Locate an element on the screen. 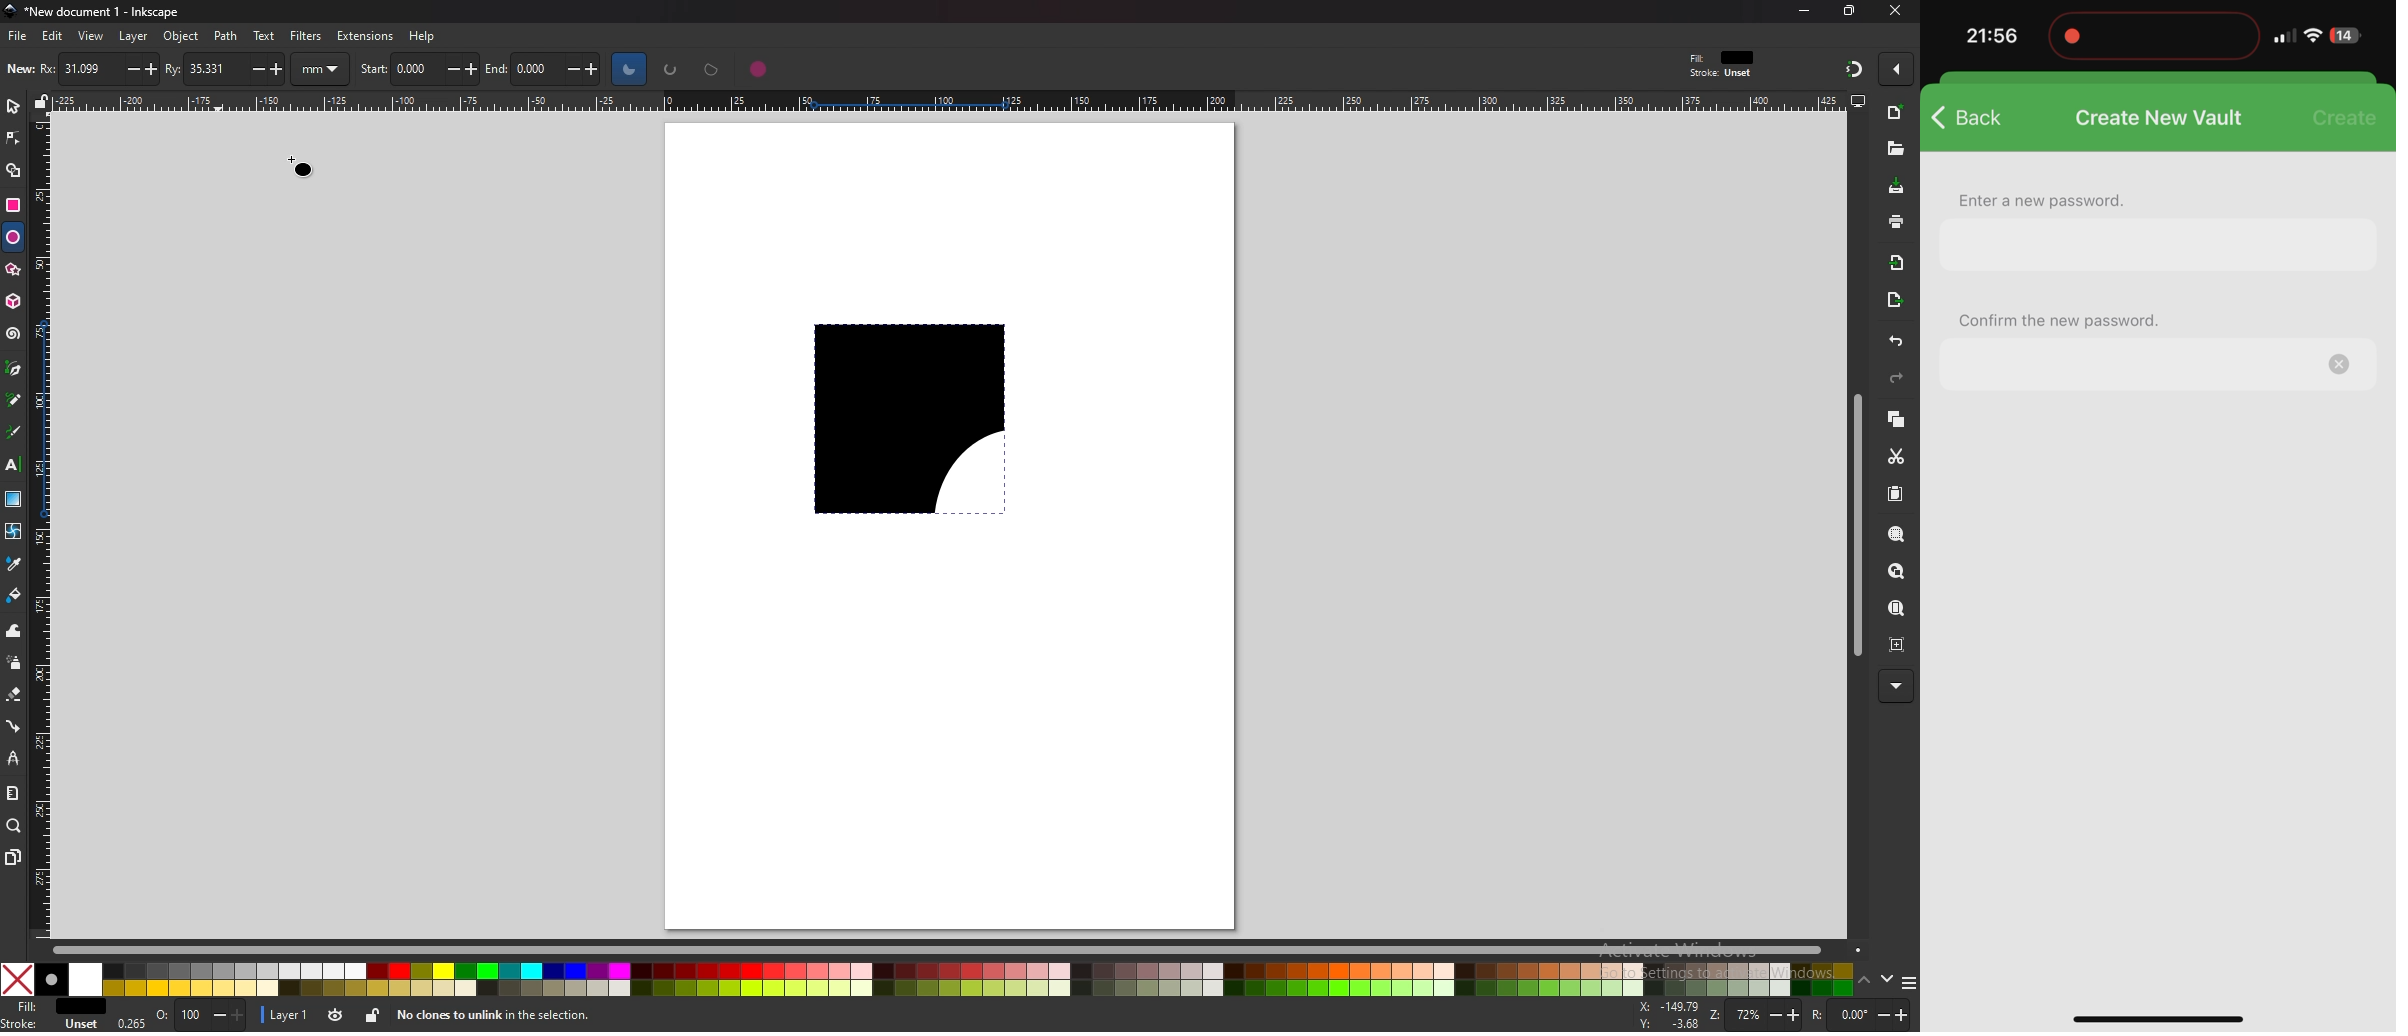  pages is located at coordinates (12, 857).